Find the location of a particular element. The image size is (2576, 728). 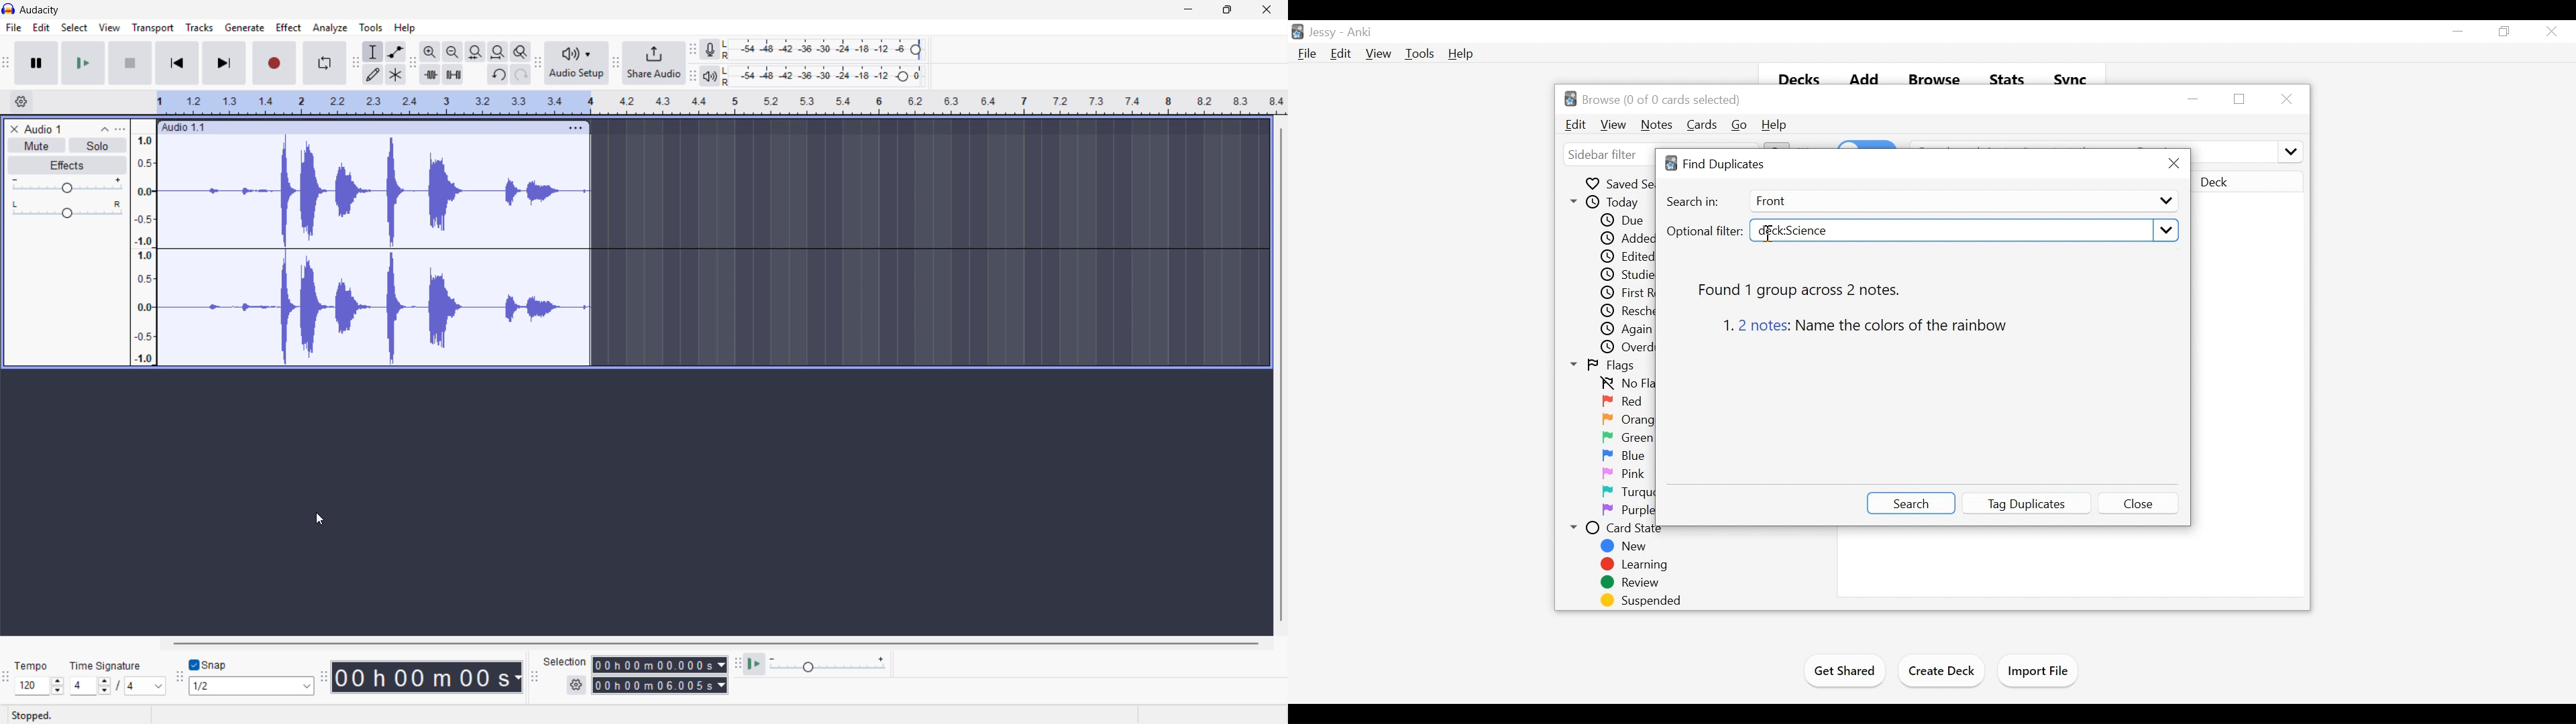

Timestamp is located at coordinates (427, 677).